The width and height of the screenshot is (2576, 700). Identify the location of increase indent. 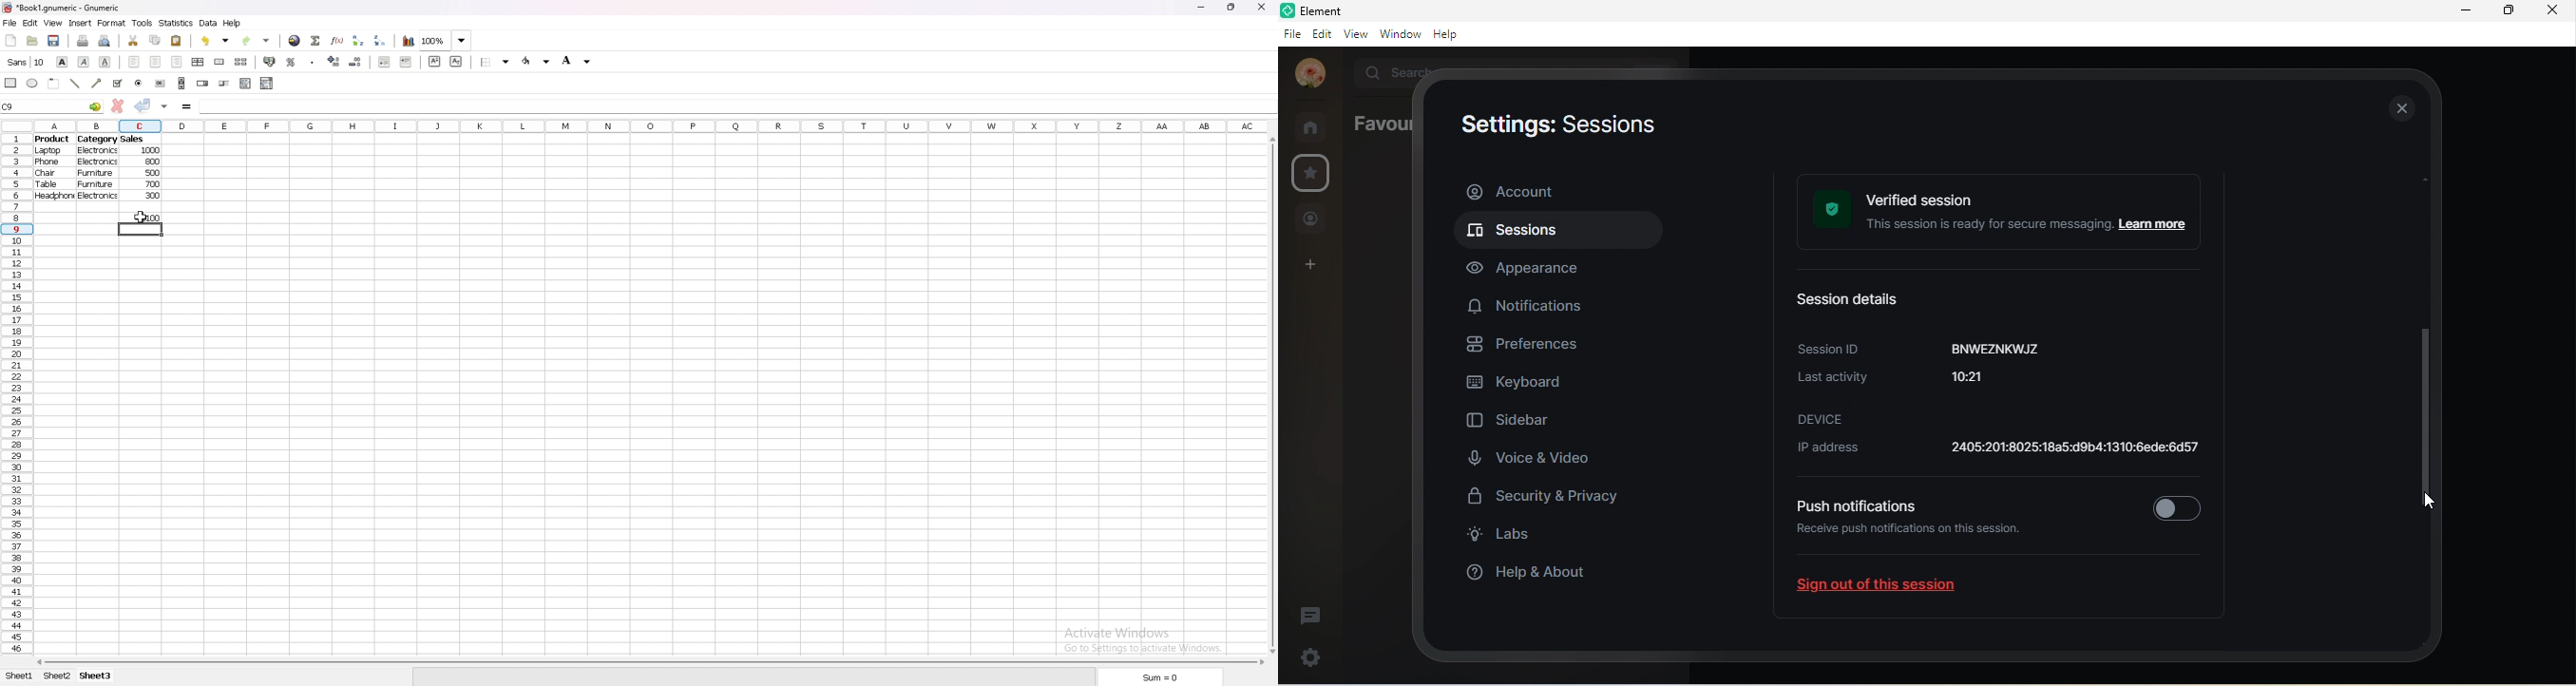
(406, 62).